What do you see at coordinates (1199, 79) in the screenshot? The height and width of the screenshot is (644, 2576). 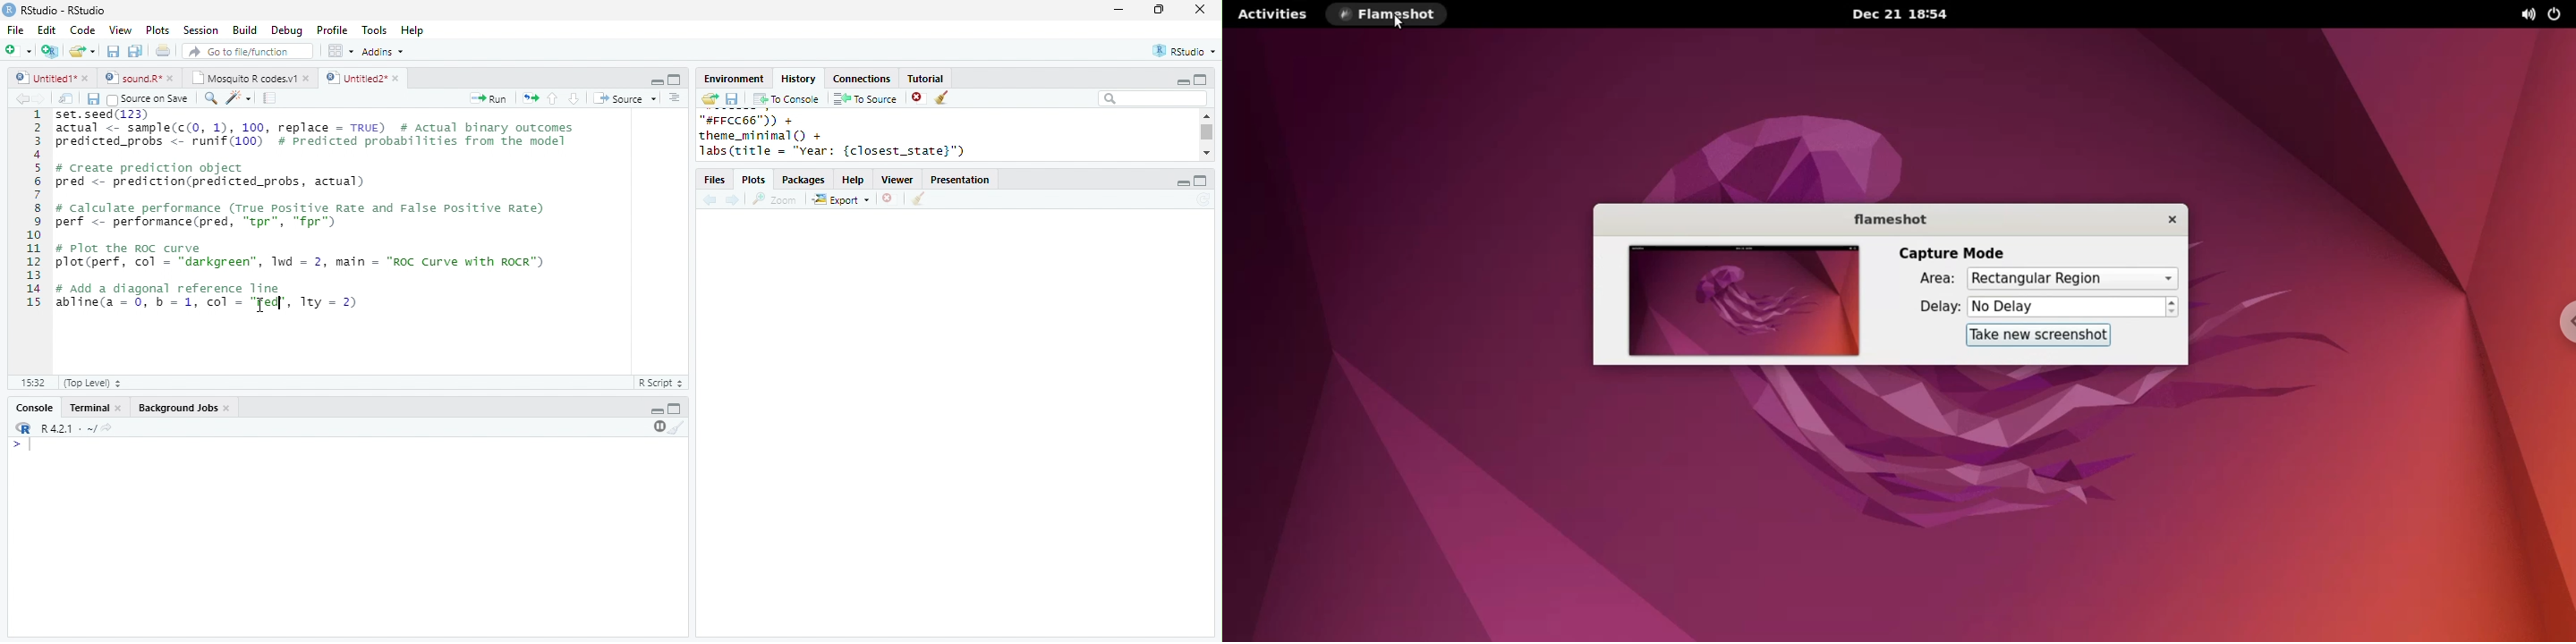 I see `maximize` at bounding box center [1199, 79].